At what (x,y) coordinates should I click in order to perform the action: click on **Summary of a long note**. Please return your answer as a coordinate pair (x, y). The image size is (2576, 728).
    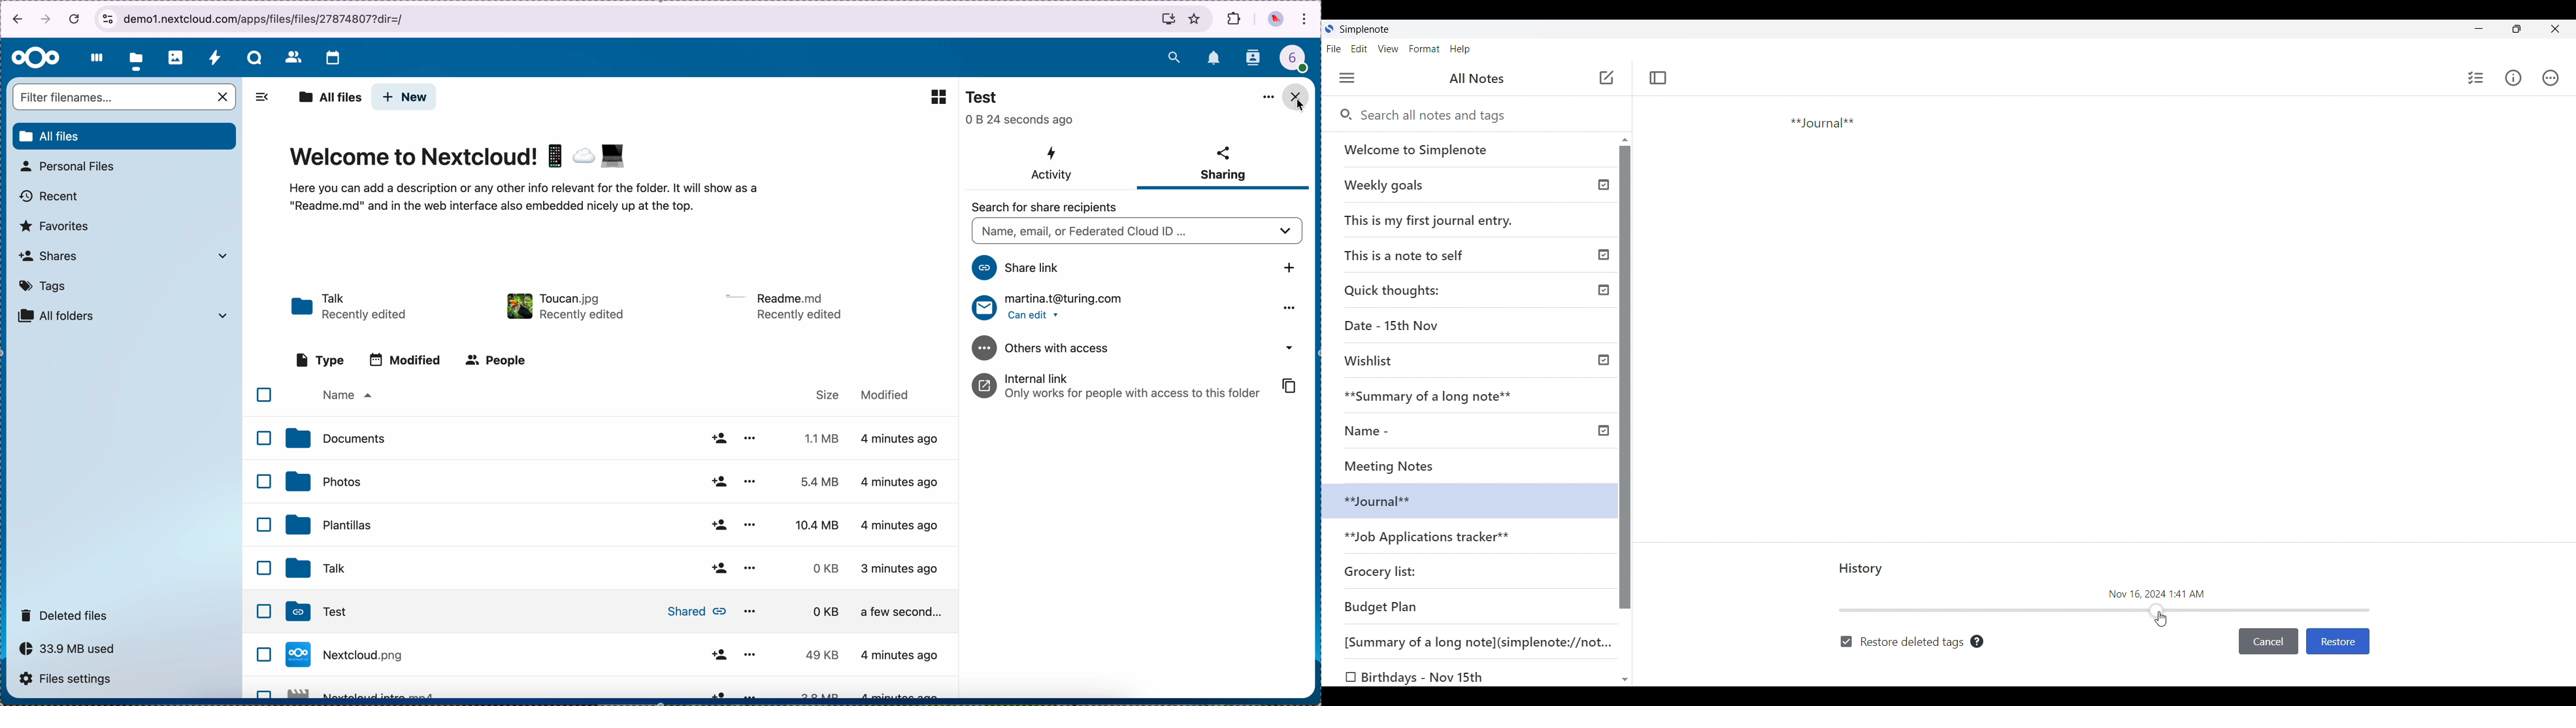
    Looking at the image, I should click on (1437, 395).